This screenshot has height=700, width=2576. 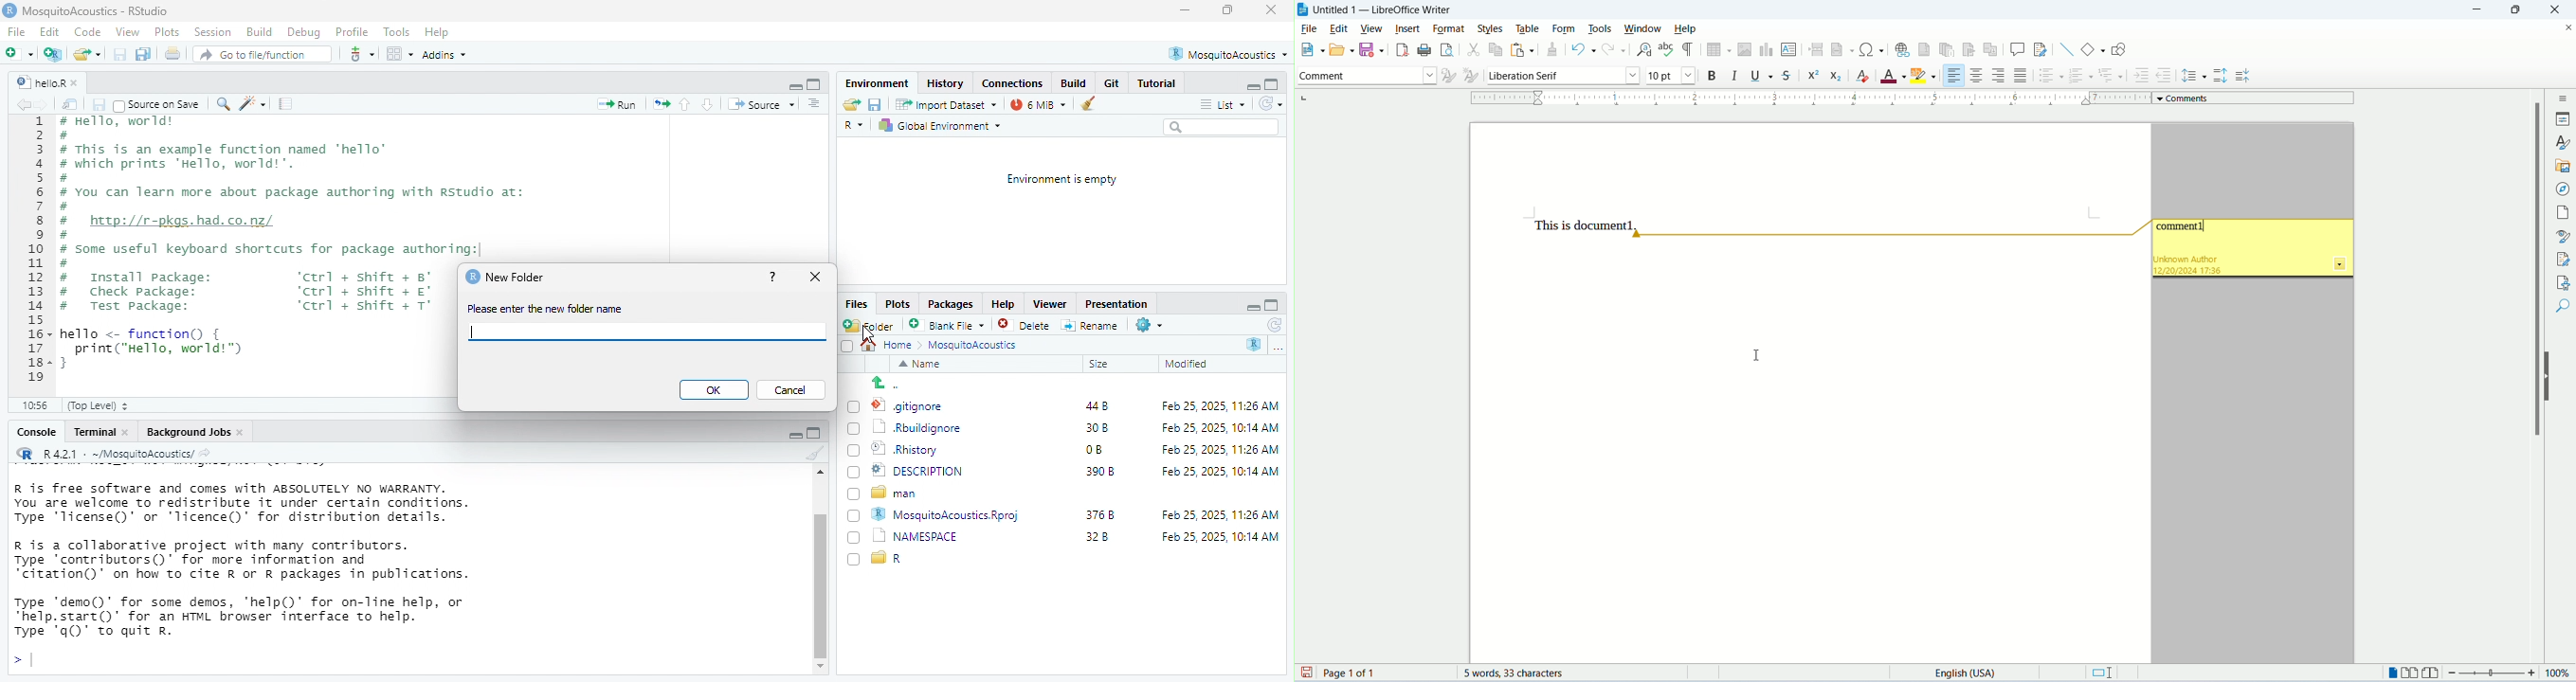 What do you see at coordinates (815, 455) in the screenshot?
I see `clear console` at bounding box center [815, 455].